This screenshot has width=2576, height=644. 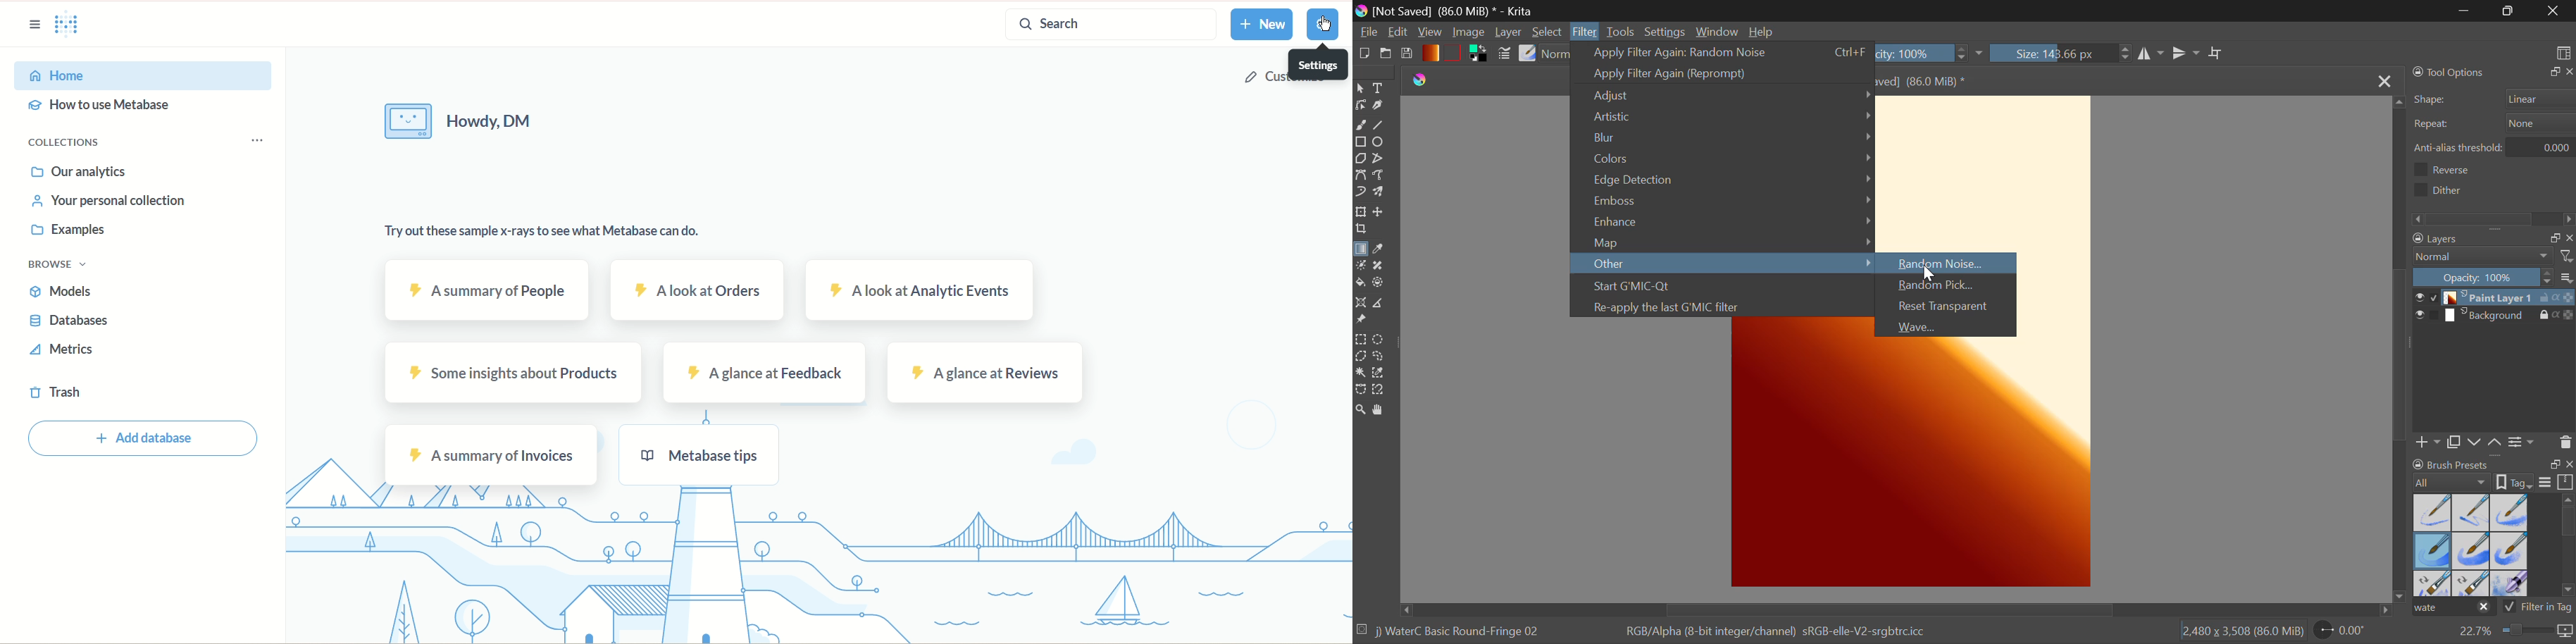 What do you see at coordinates (2569, 256) in the screenshot?
I see `filter` at bounding box center [2569, 256].